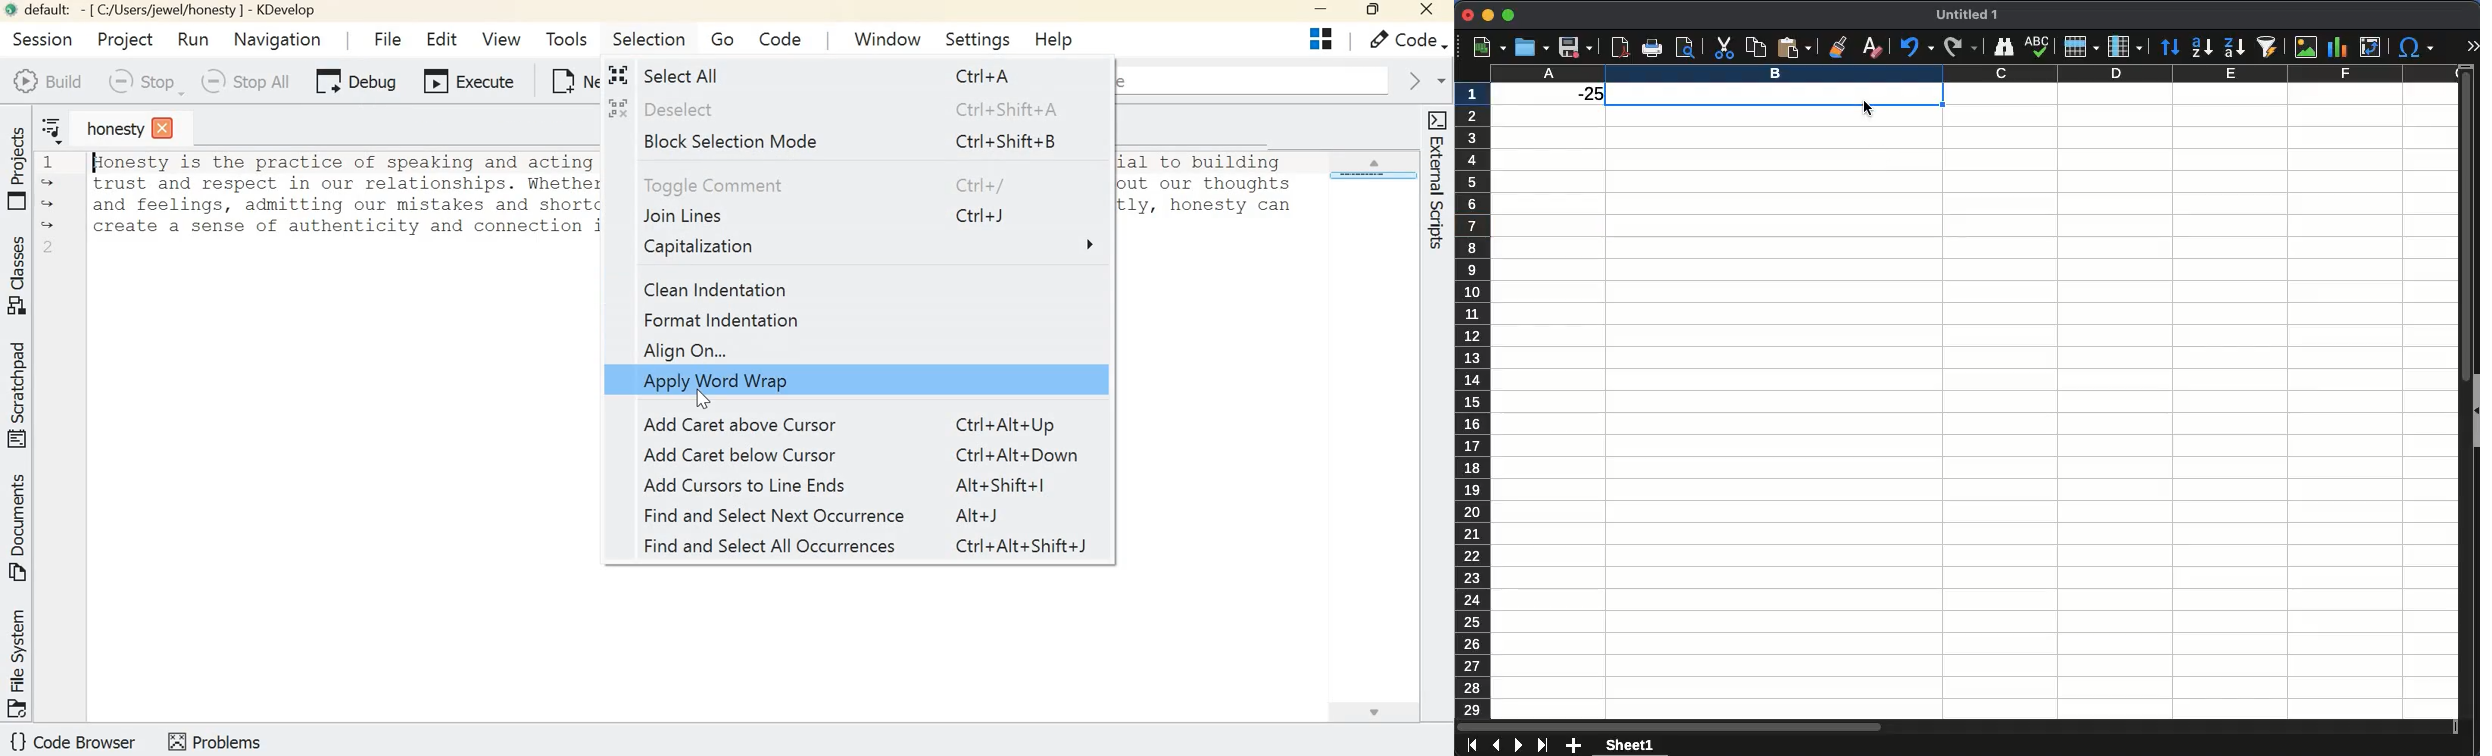 Image resolution: width=2492 pixels, height=756 pixels. What do you see at coordinates (2459, 397) in the screenshot?
I see `scroll` at bounding box center [2459, 397].